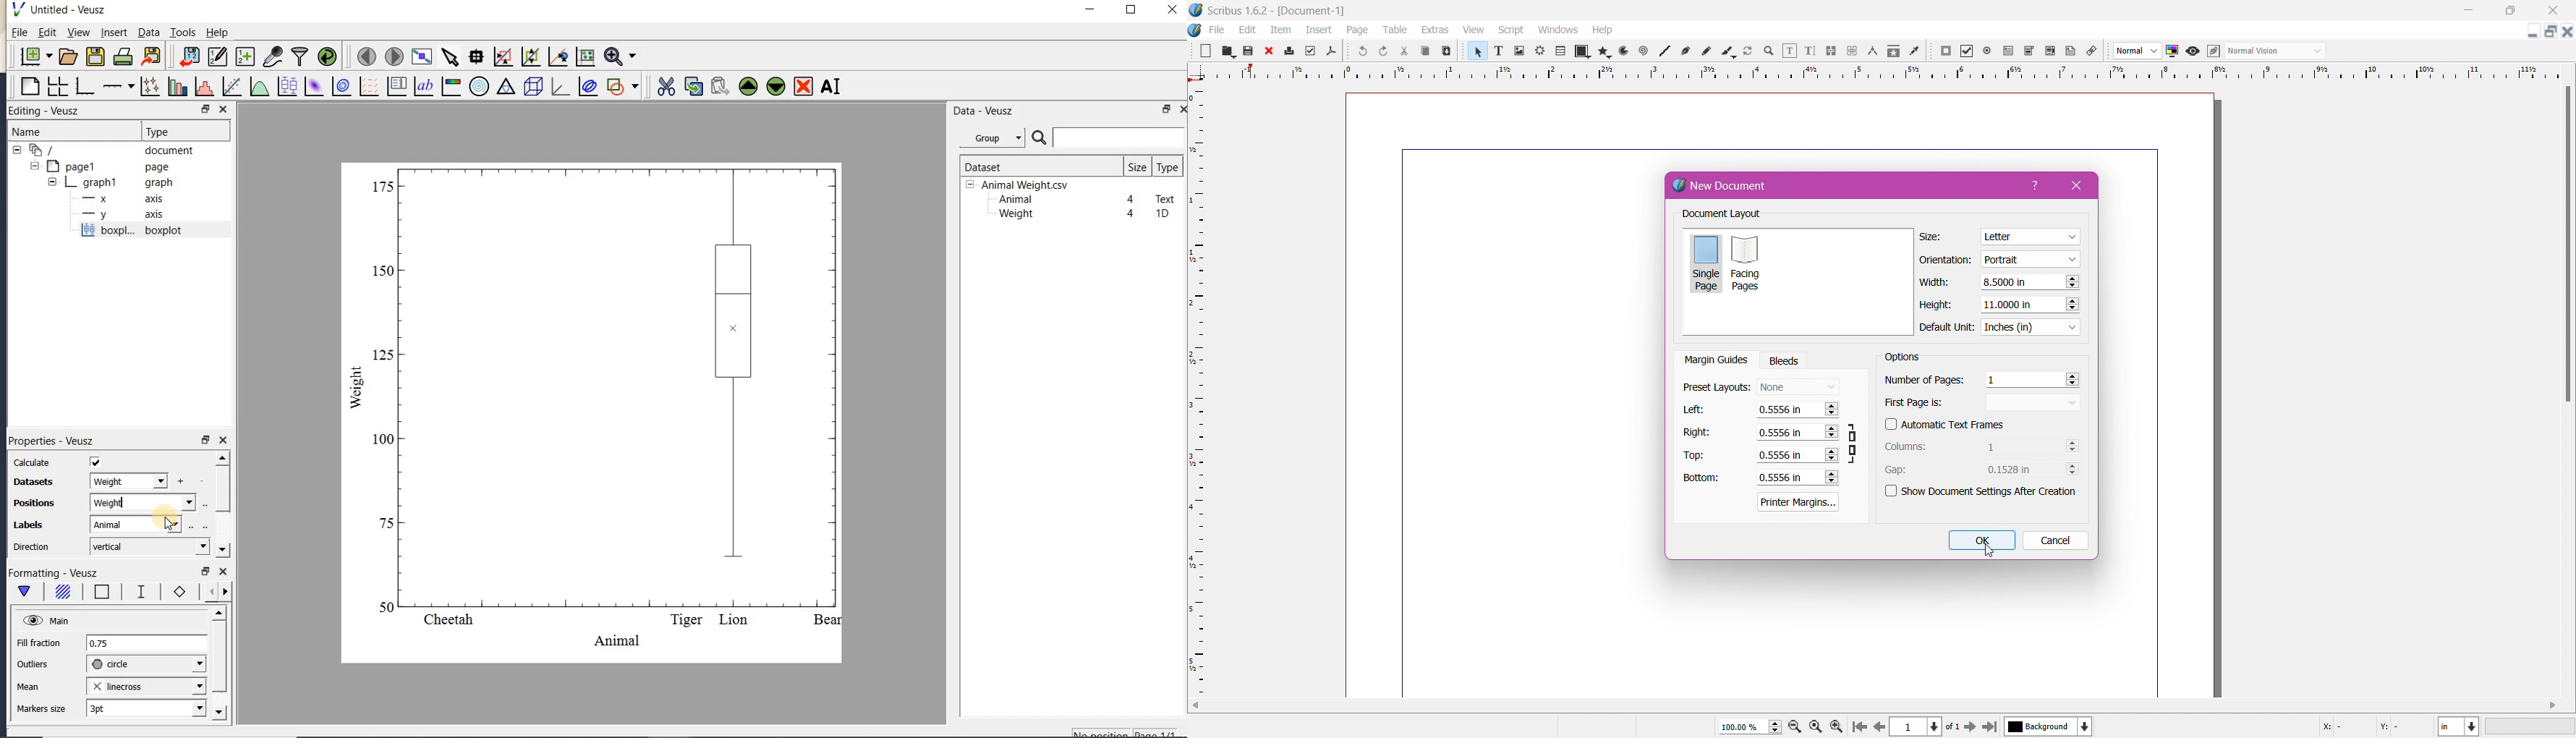 Image resolution: width=2576 pixels, height=756 pixels. Describe the element at coordinates (1562, 51) in the screenshot. I see `icon` at that location.